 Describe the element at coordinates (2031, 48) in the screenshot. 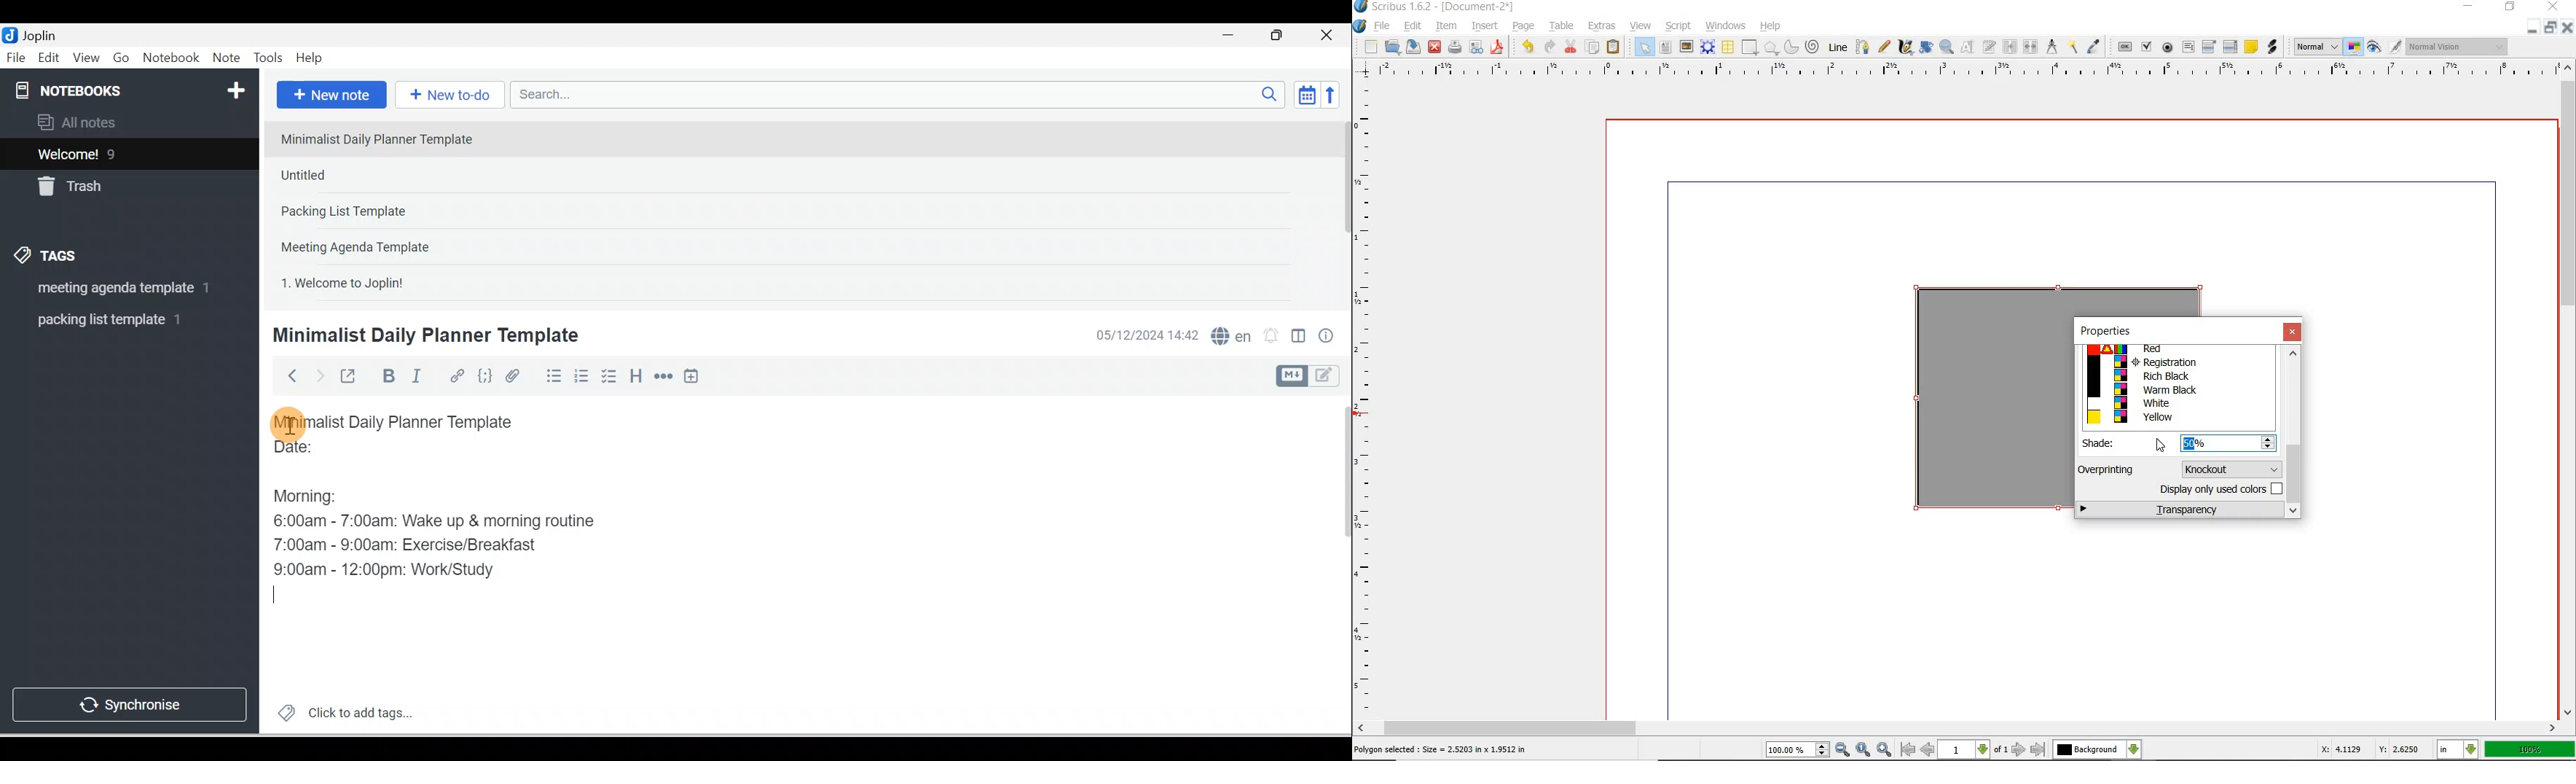

I see `unlink text frames` at that location.